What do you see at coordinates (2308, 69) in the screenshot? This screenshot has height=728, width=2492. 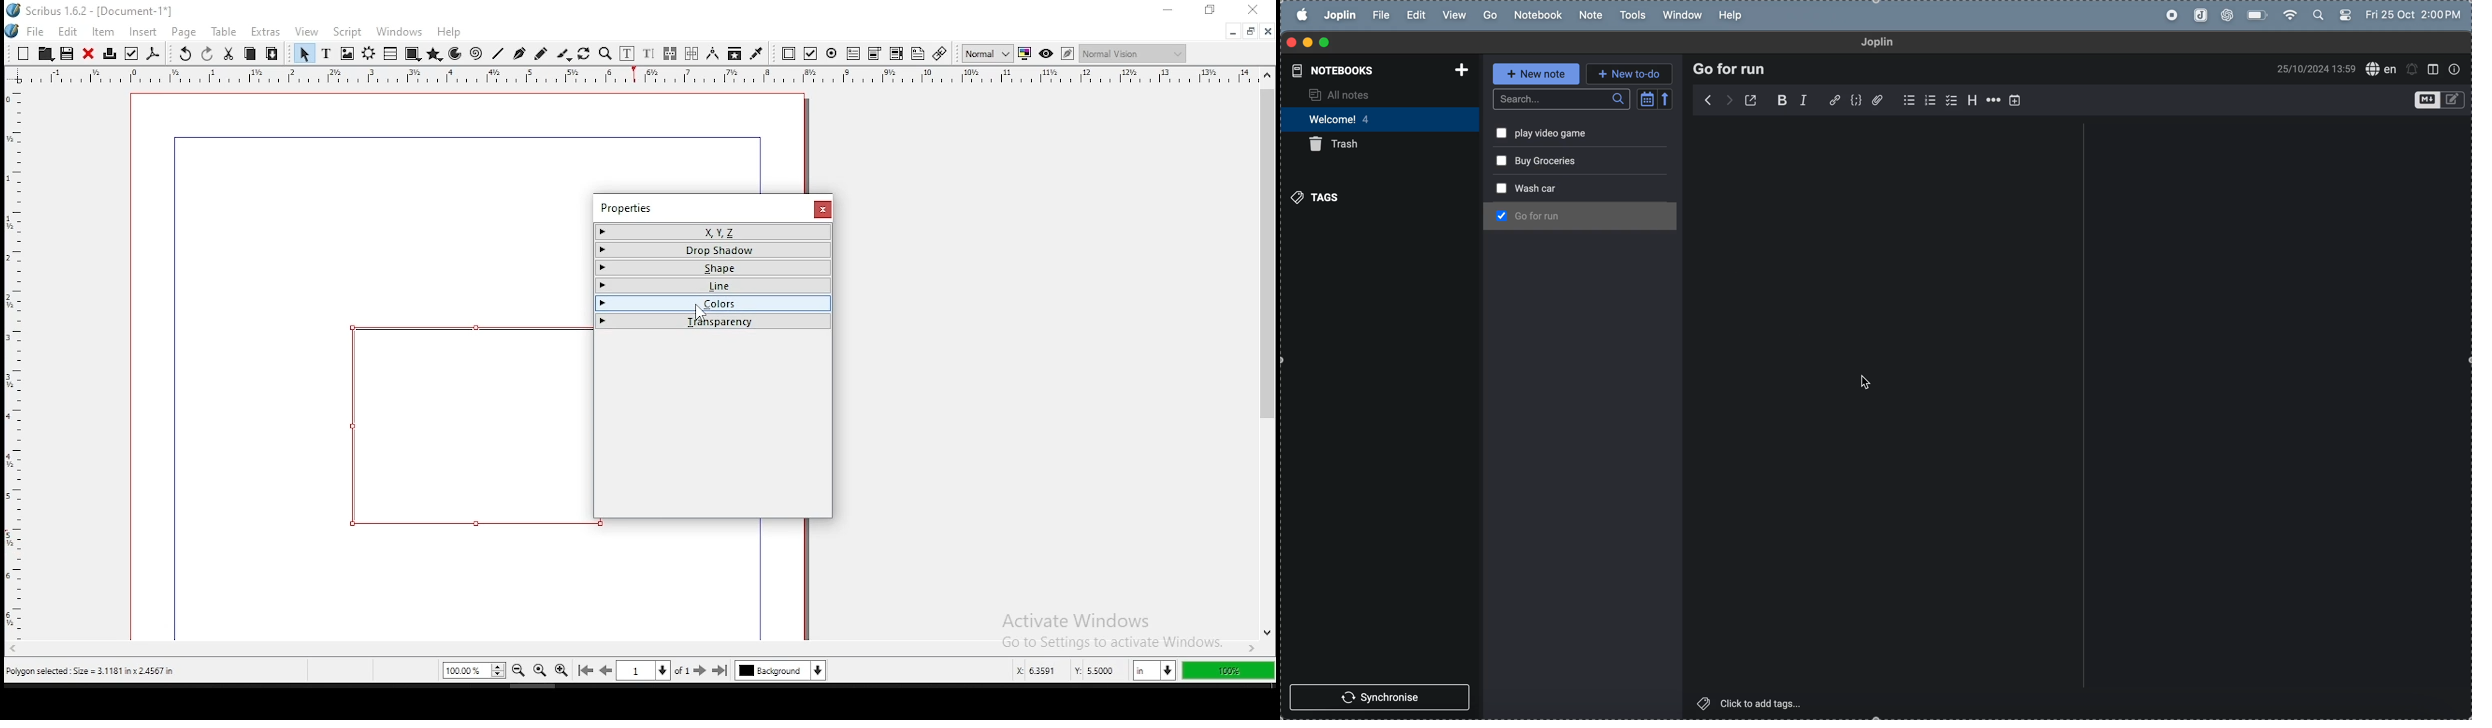 I see `time and date` at bounding box center [2308, 69].